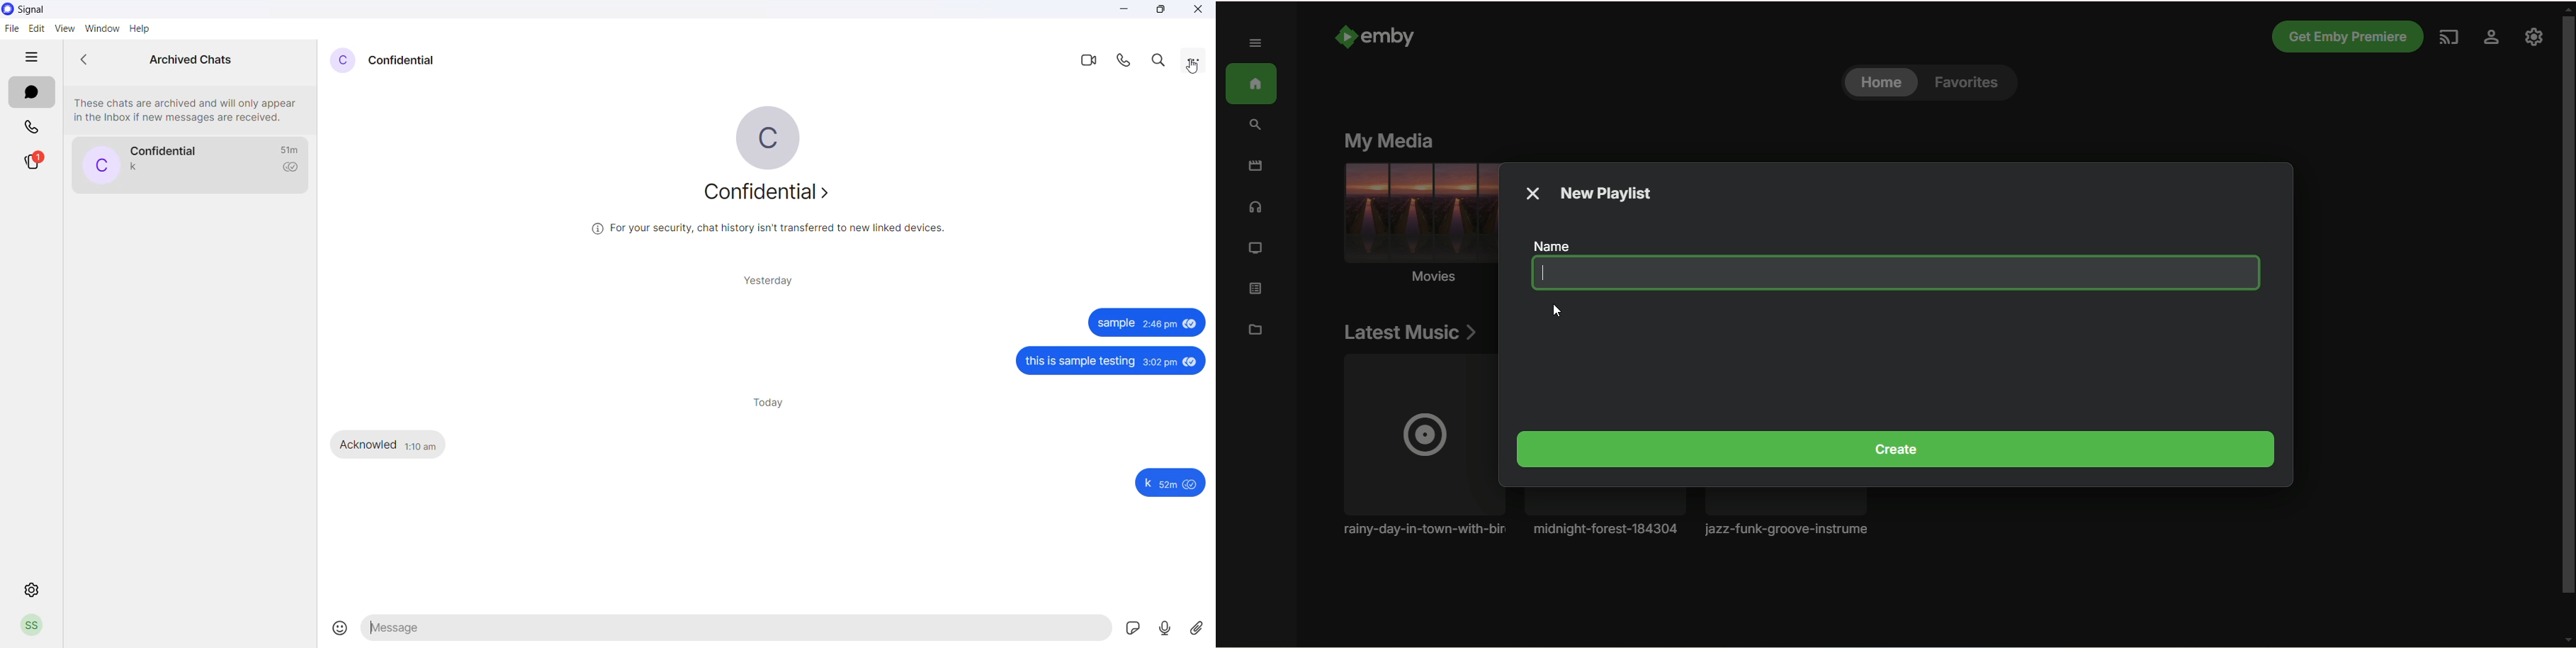  I want to click on file, so click(11, 29).